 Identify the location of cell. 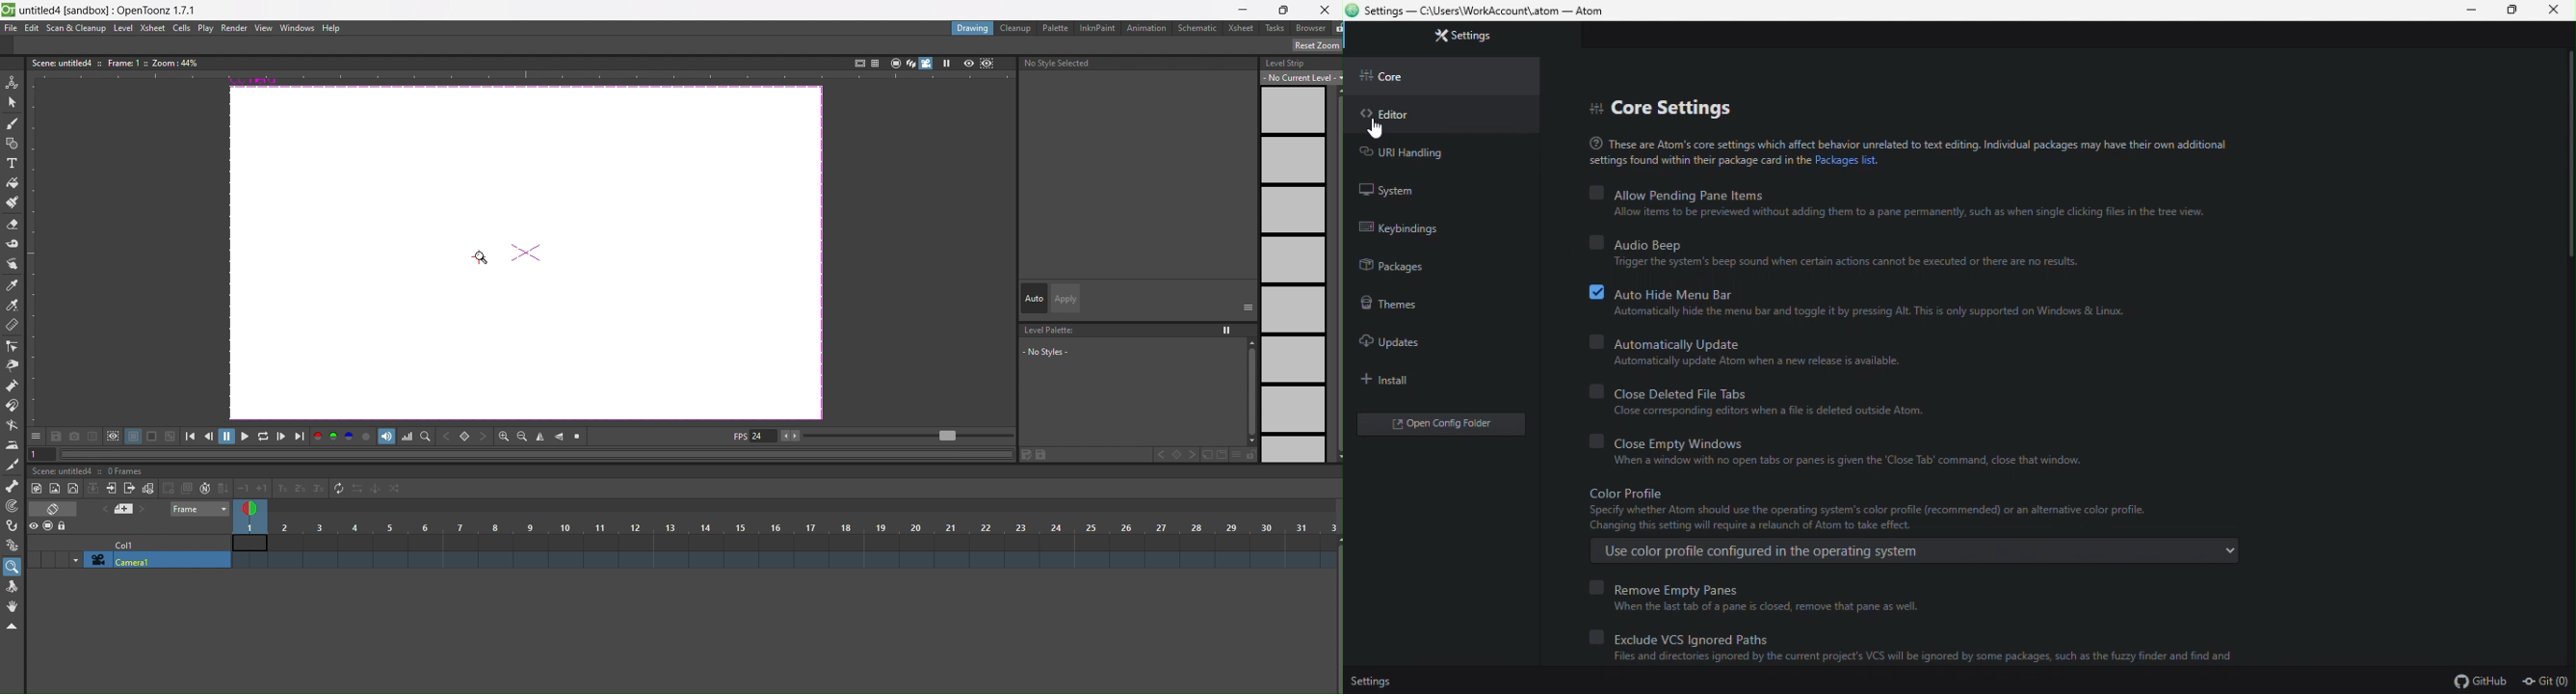
(128, 546).